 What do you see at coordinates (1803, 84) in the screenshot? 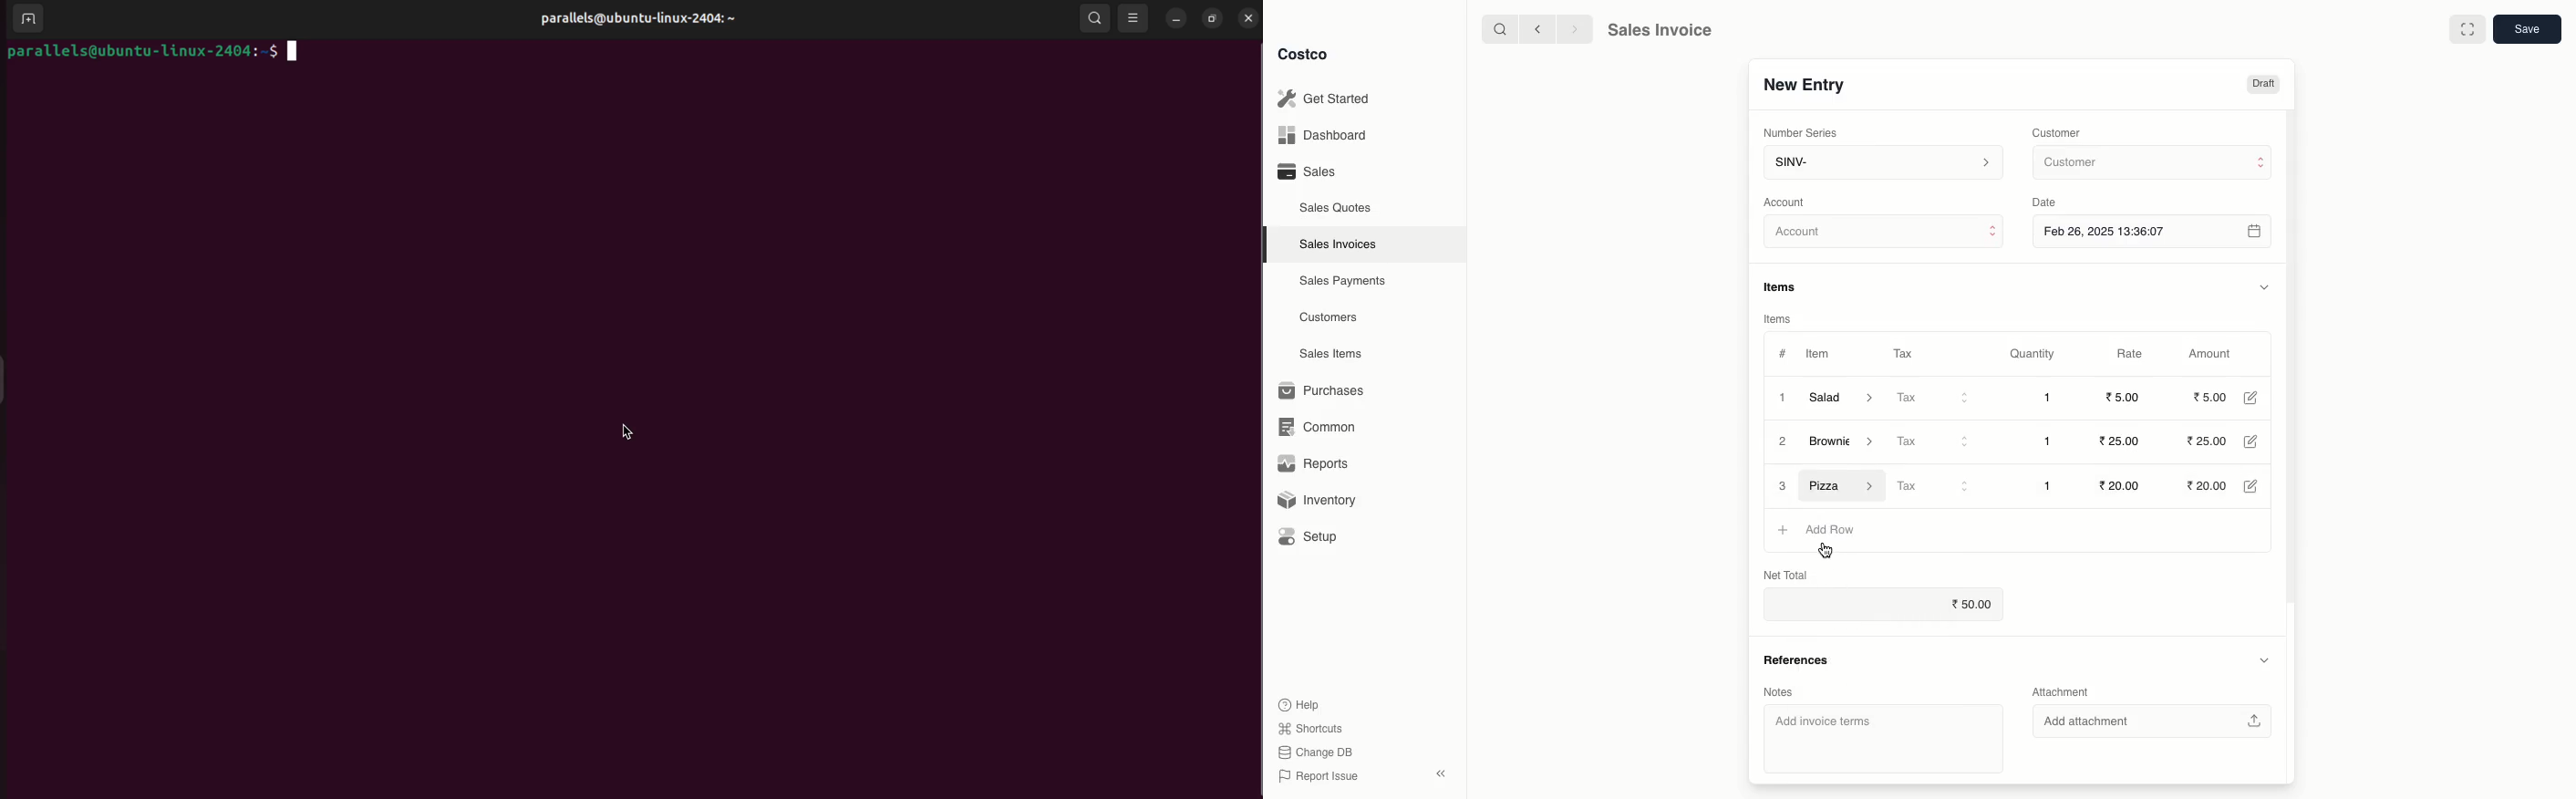
I see `New Entry` at bounding box center [1803, 84].